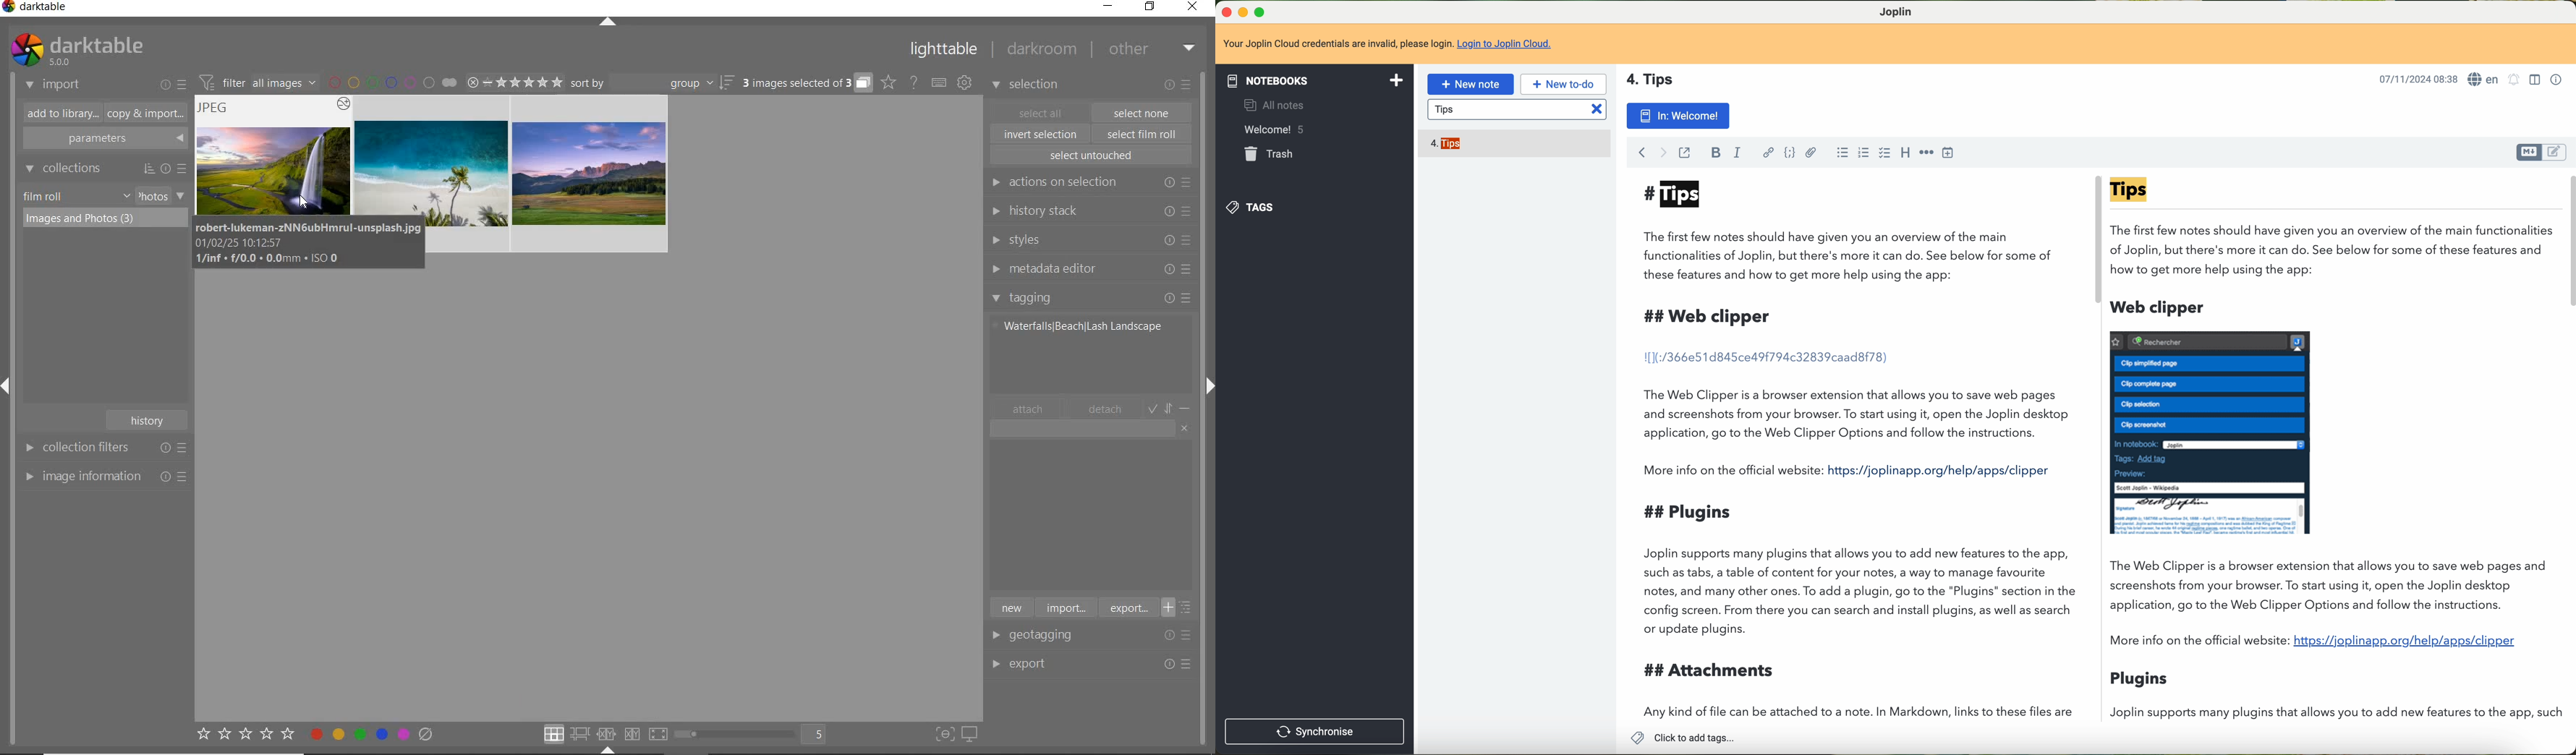  What do you see at coordinates (755, 735) in the screenshot?
I see `toggle view` at bounding box center [755, 735].